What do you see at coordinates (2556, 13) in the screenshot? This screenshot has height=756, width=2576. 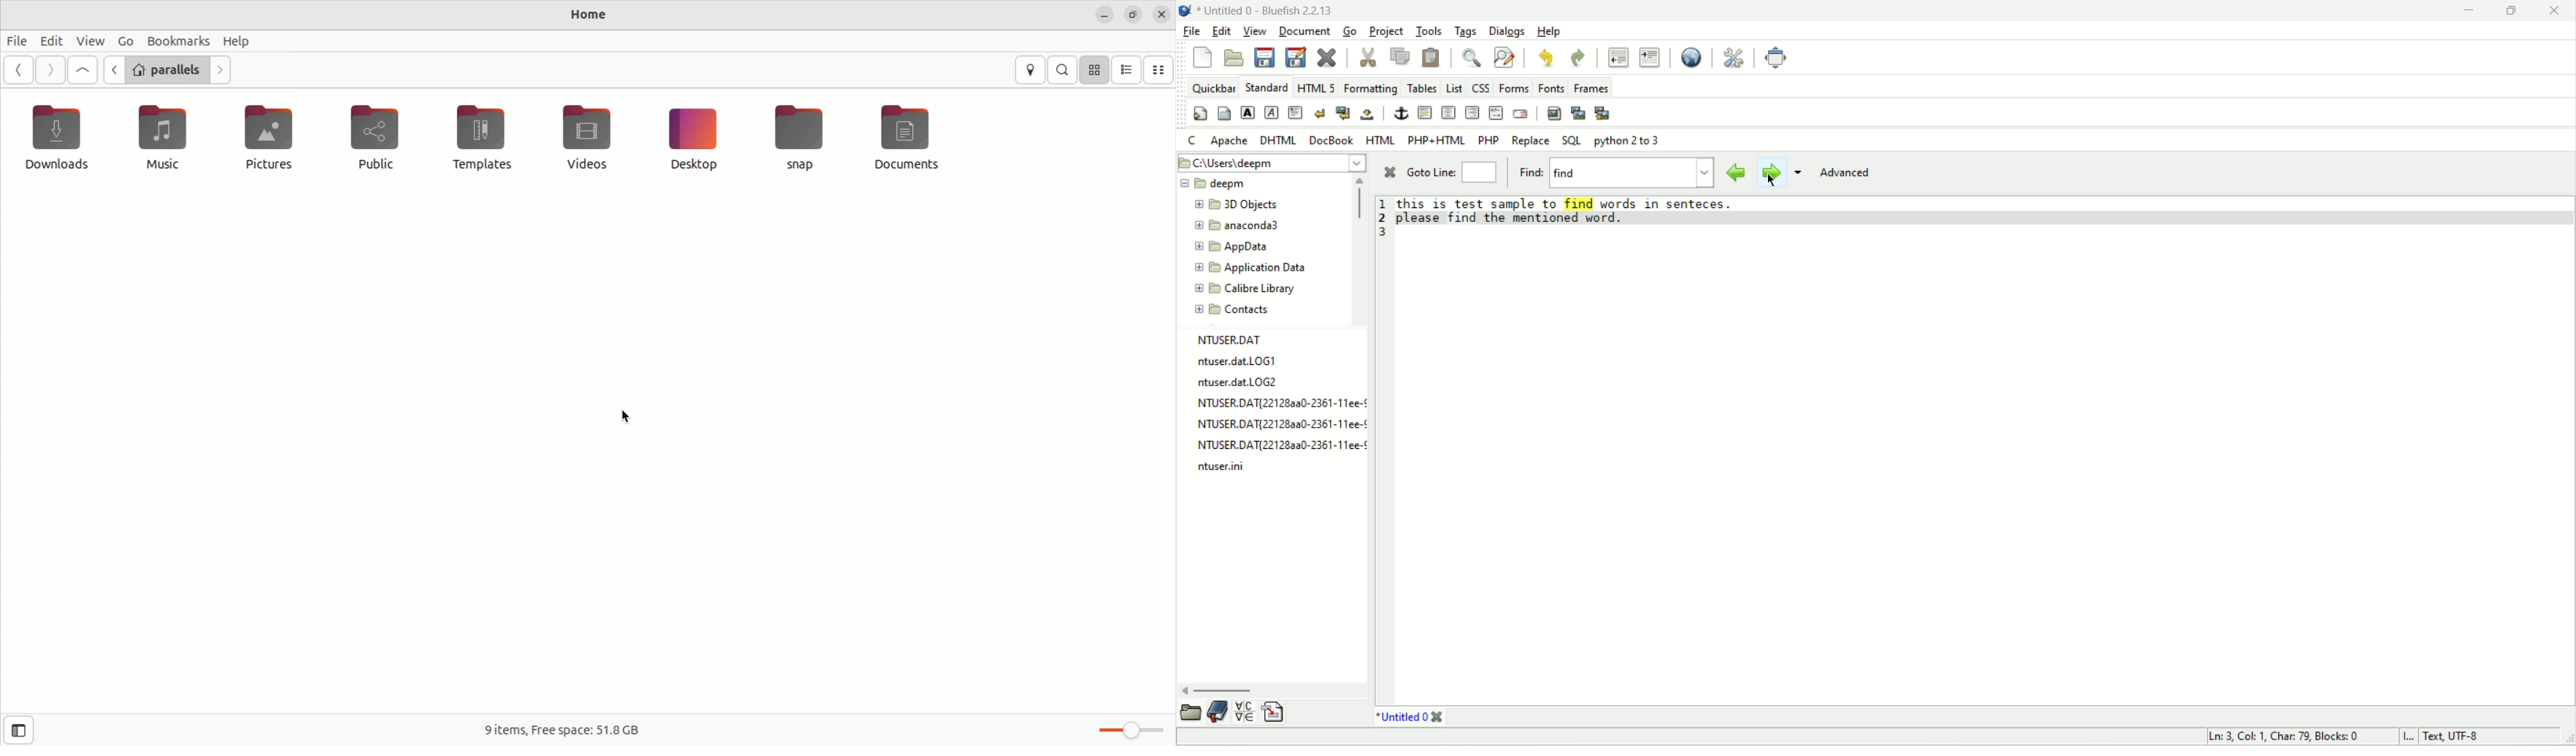 I see `close` at bounding box center [2556, 13].